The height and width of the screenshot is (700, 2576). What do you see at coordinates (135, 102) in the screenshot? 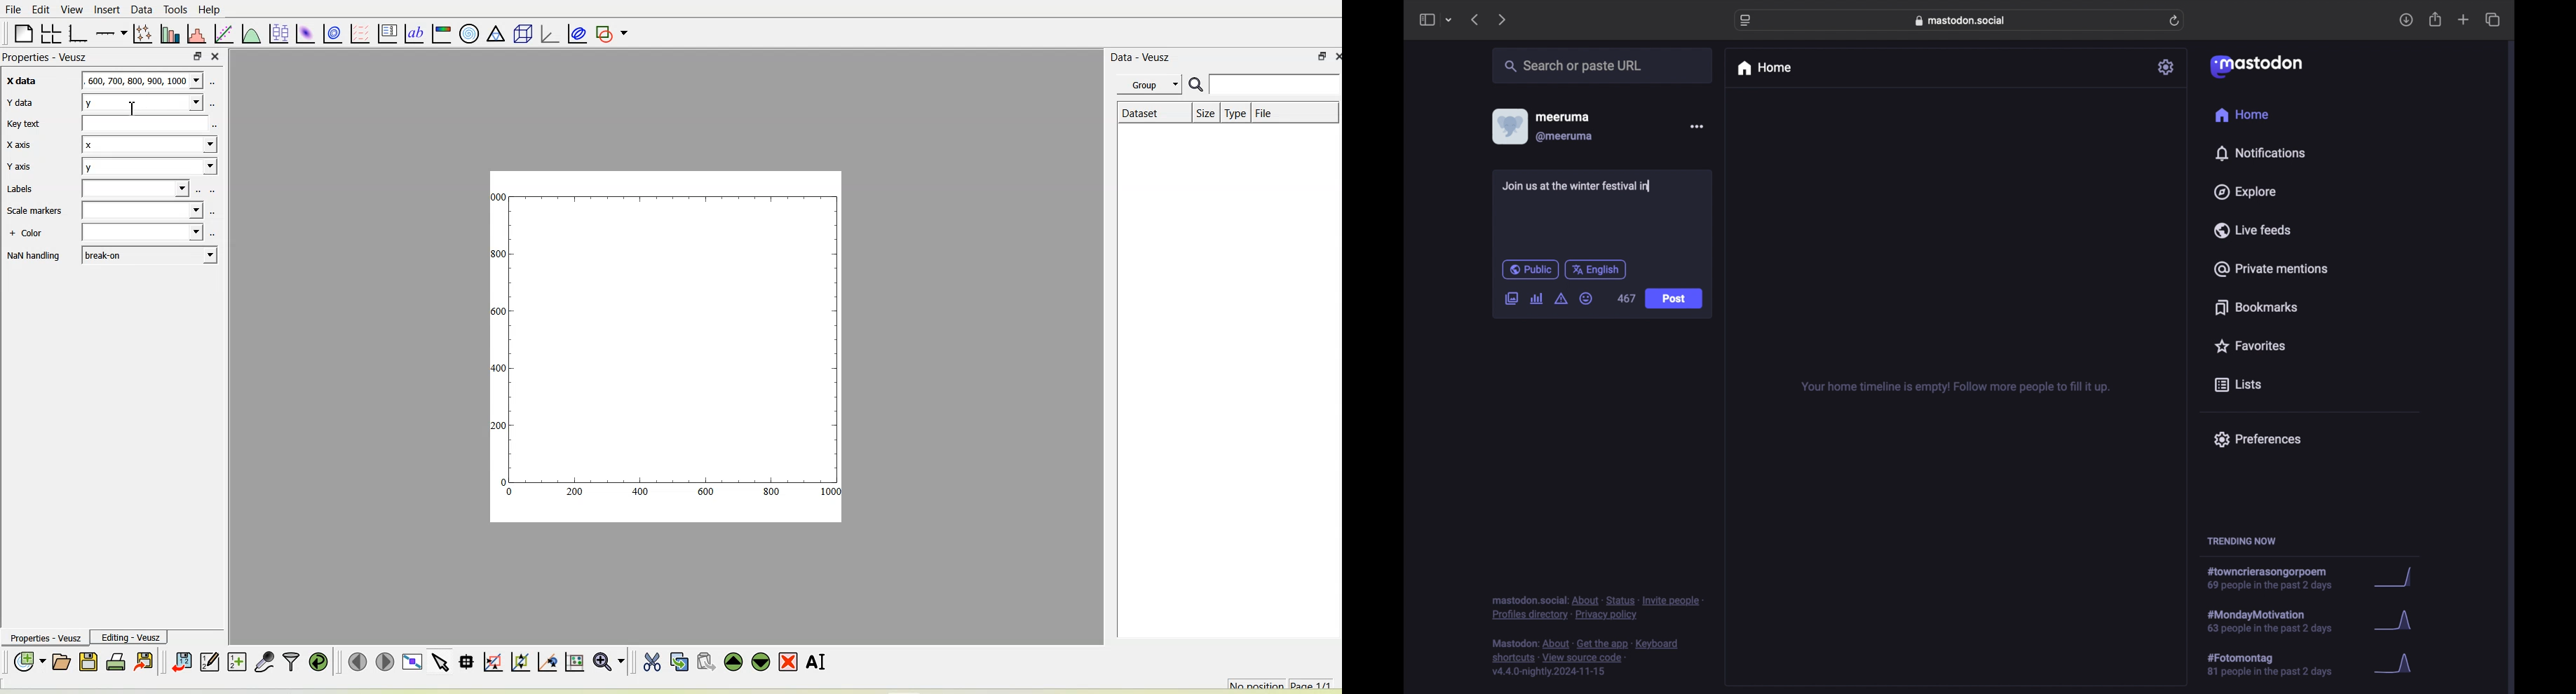
I see `cursor` at bounding box center [135, 102].